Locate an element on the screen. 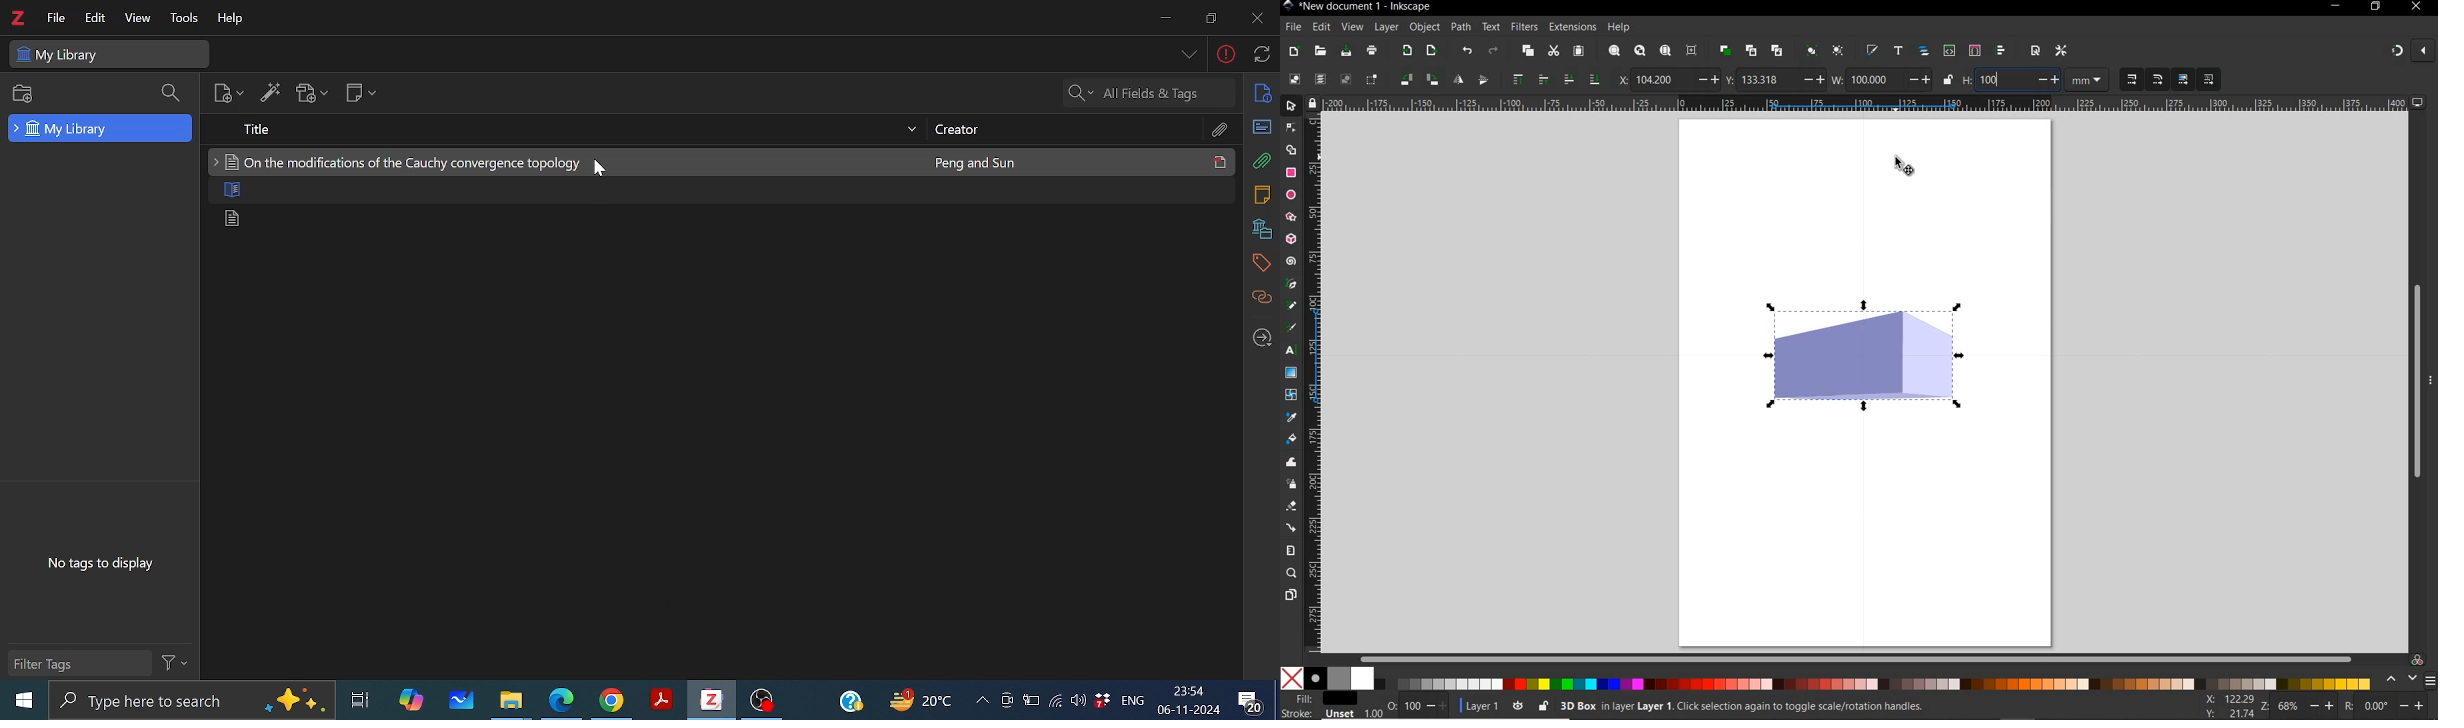  object rotate is located at coordinates (1431, 79).